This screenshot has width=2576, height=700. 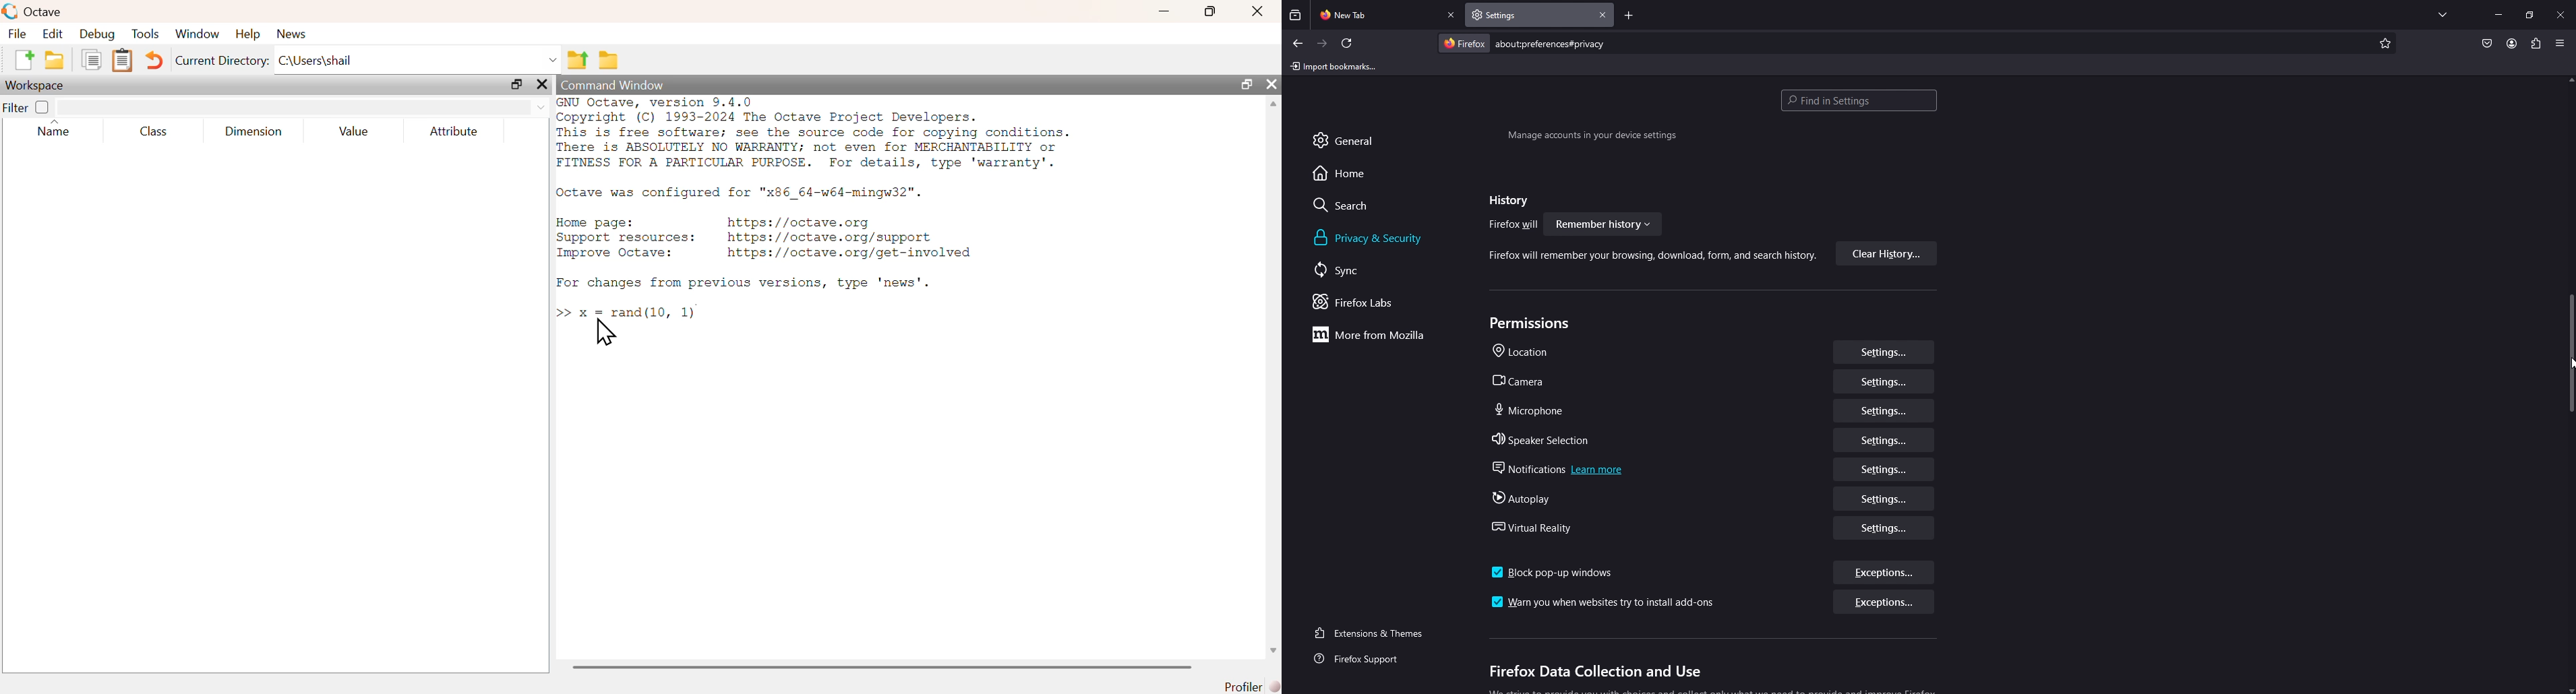 What do you see at coordinates (1533, 323) in the screenshot?
I see `permissions` at bounding box center [1533, 323].